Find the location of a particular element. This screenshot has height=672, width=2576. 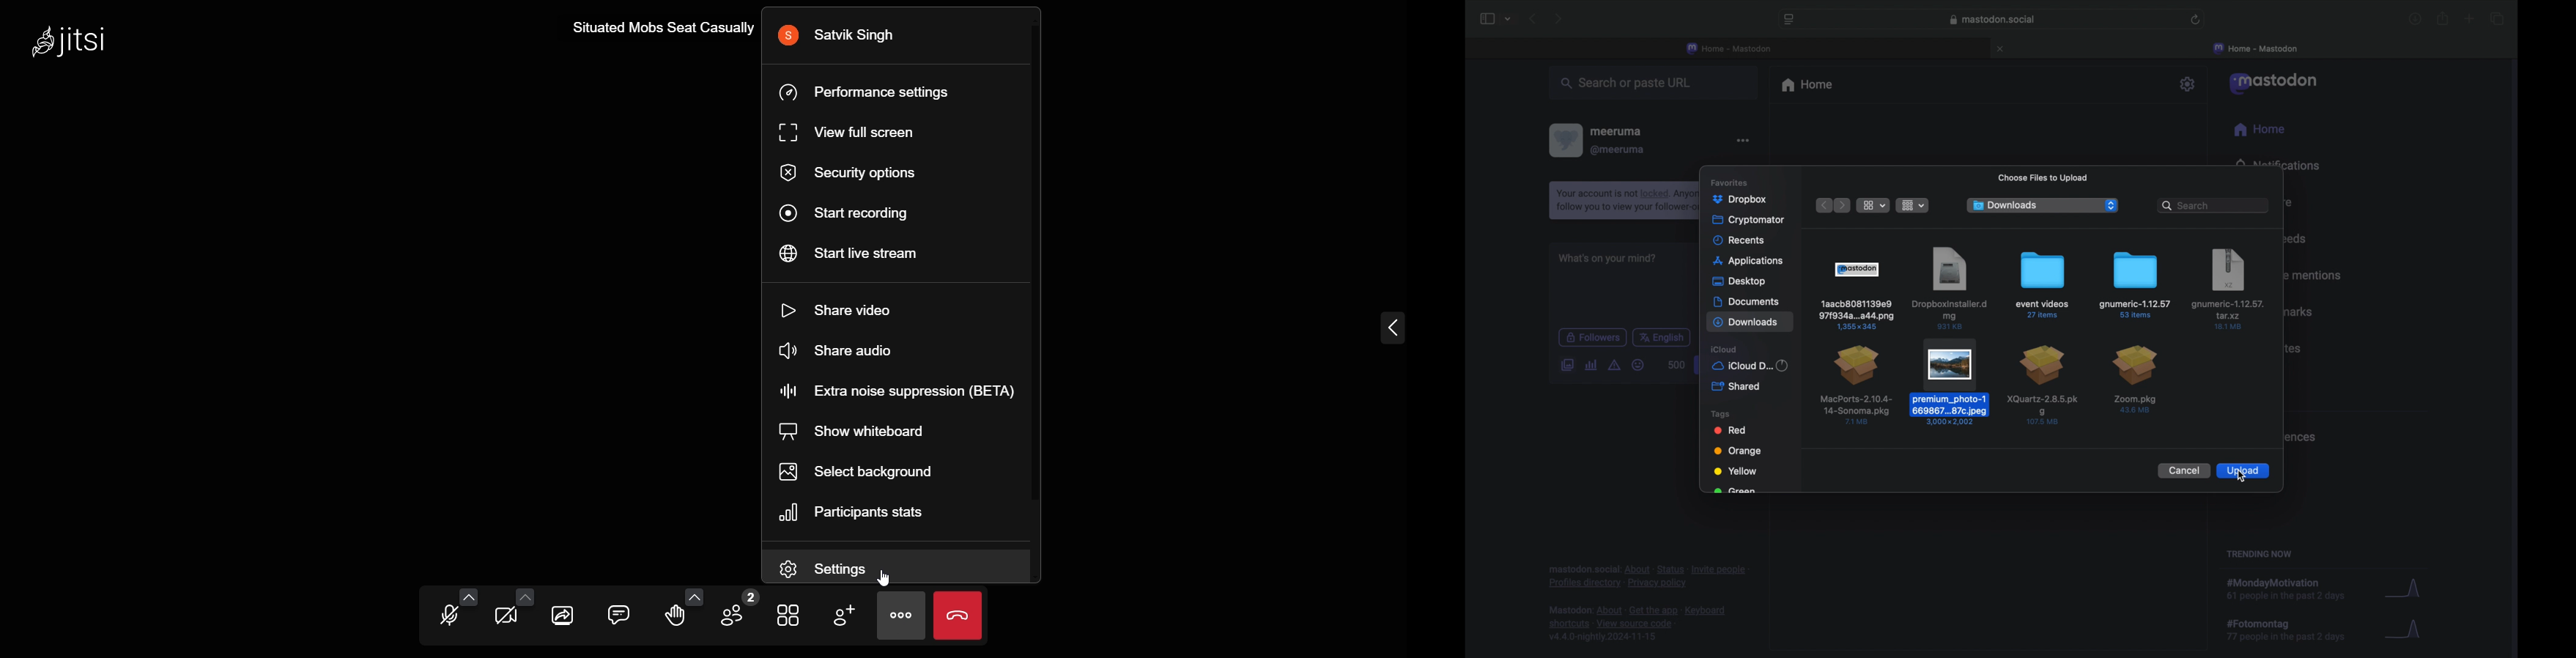

what's on your  mind is located at coordinates (1607, 258).